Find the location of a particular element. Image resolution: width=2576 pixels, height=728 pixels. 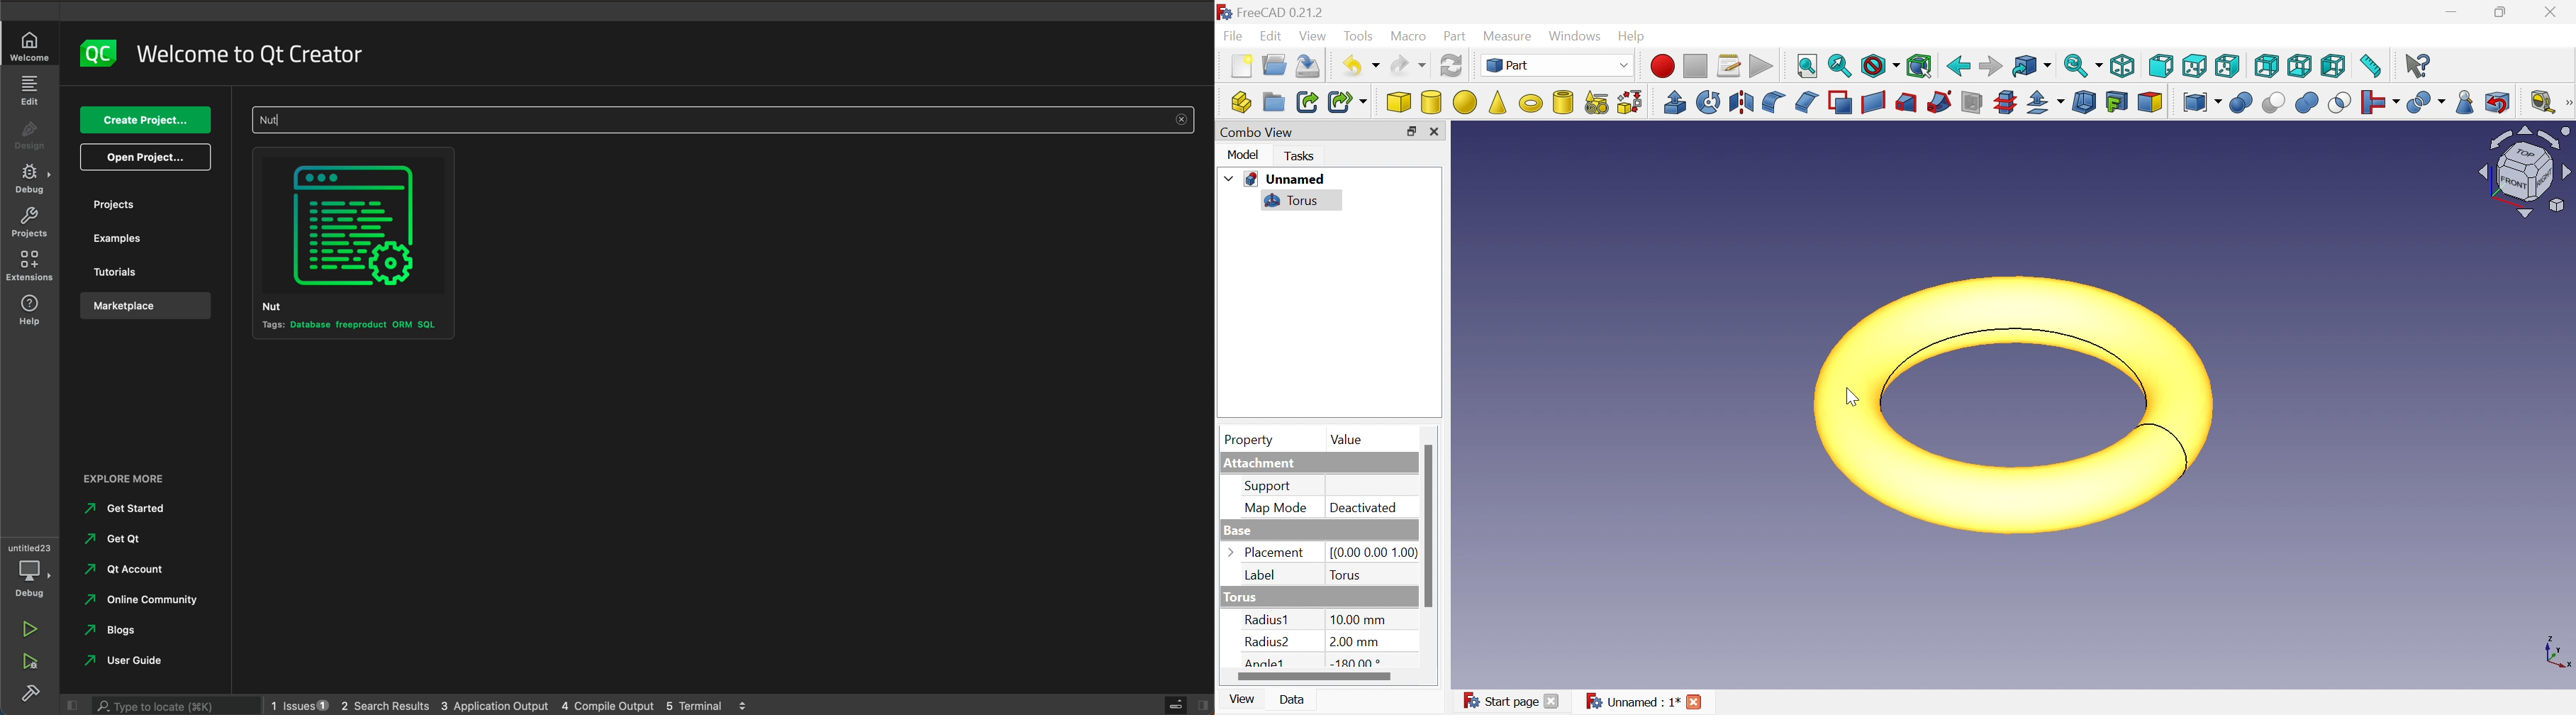

Thickness is located at coordinates (2085, 103).